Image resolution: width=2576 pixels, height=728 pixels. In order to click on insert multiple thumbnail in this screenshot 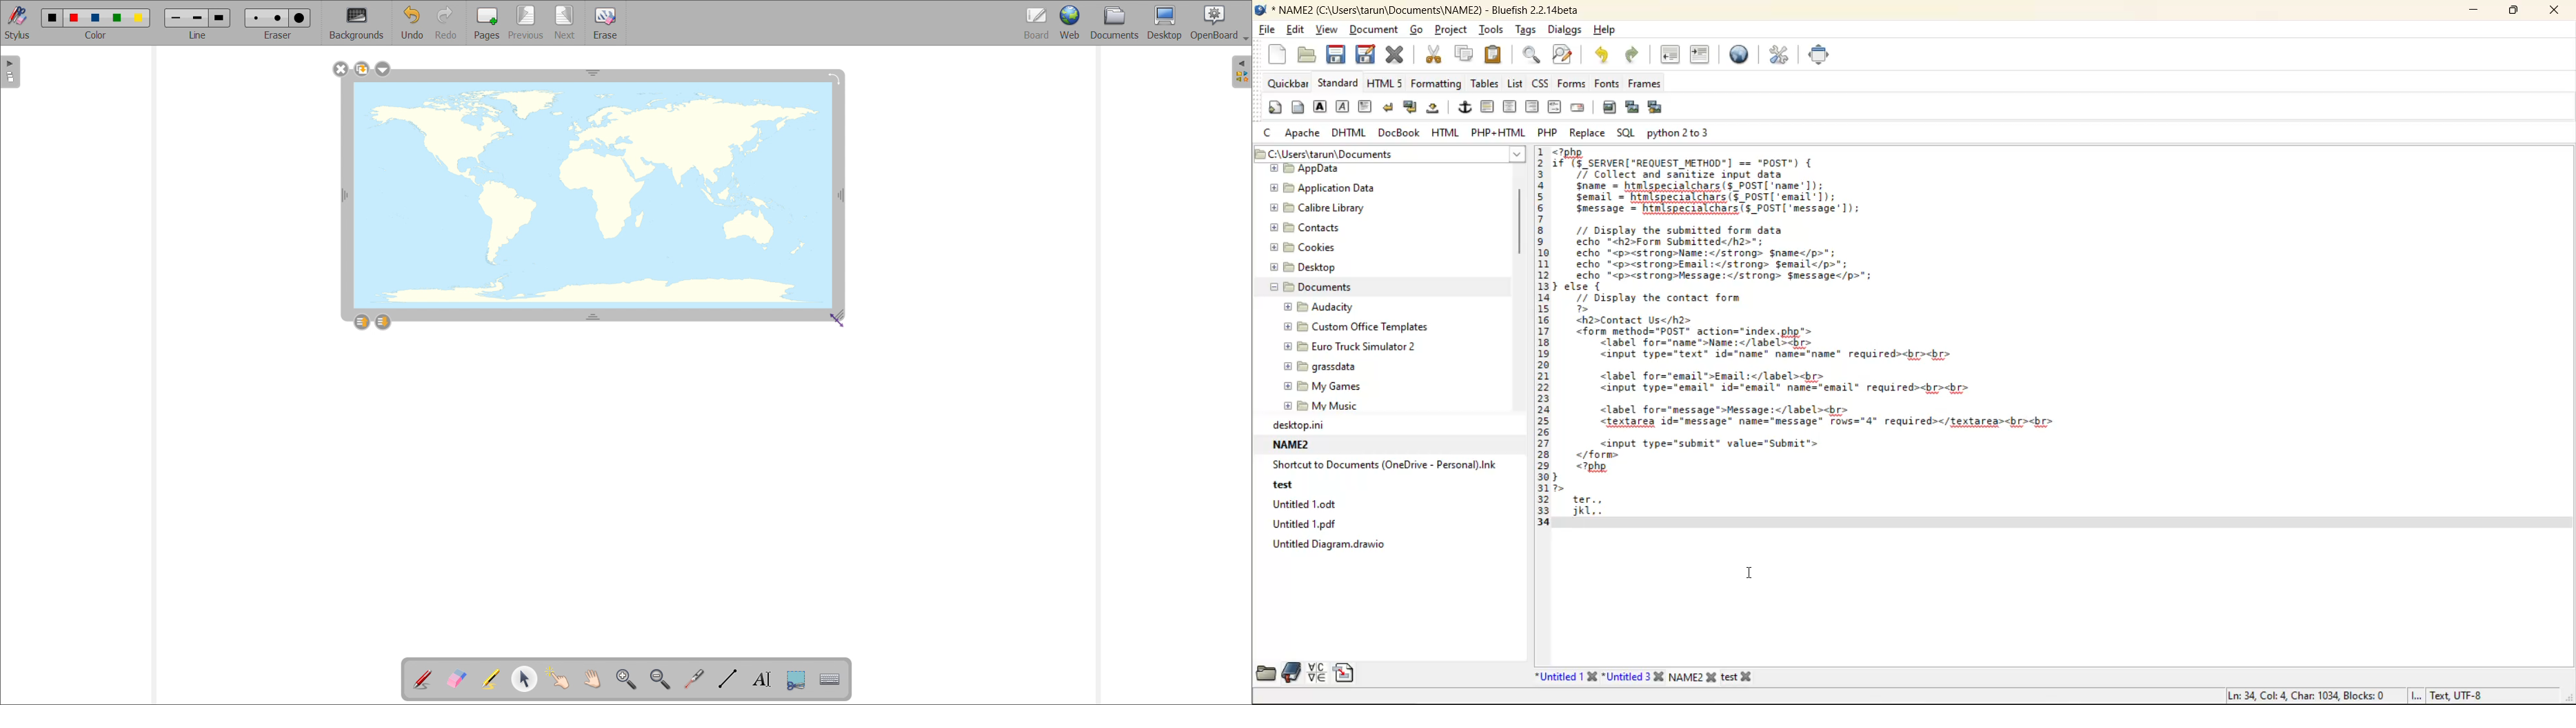, I will do `click(1657, 108)`.